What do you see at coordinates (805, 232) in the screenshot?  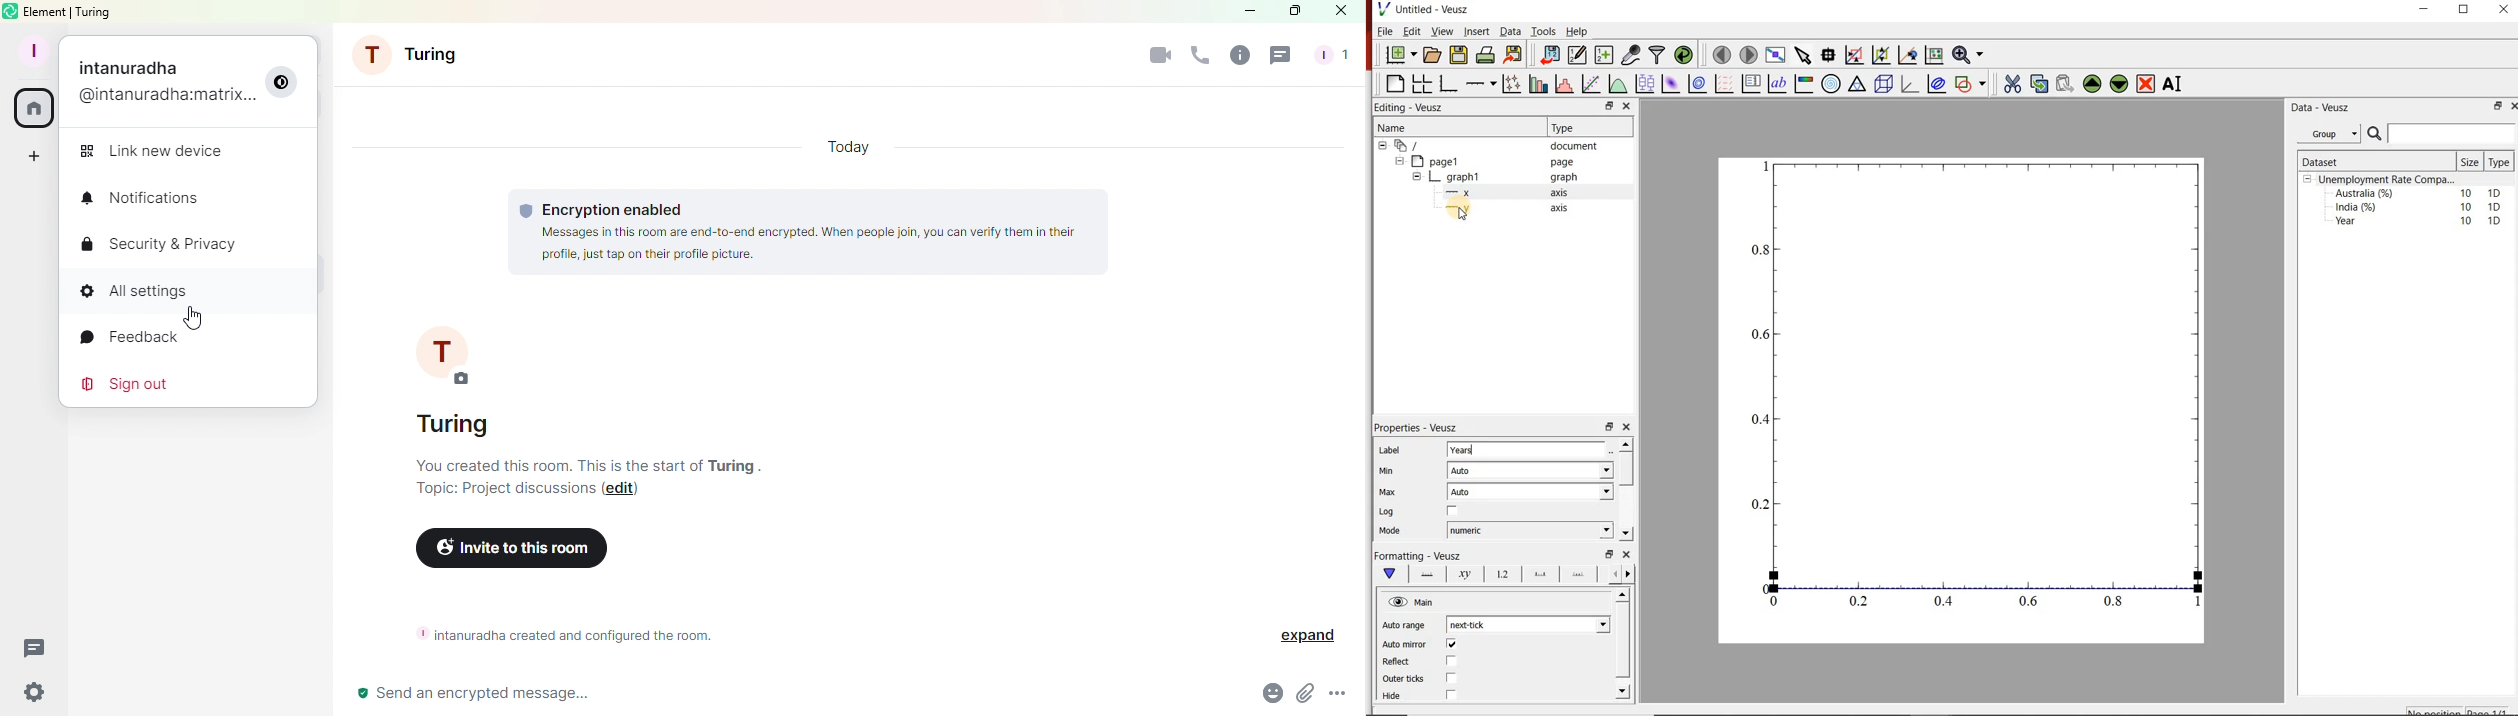 I see `Encryption information` at bounding box center [805, 232].